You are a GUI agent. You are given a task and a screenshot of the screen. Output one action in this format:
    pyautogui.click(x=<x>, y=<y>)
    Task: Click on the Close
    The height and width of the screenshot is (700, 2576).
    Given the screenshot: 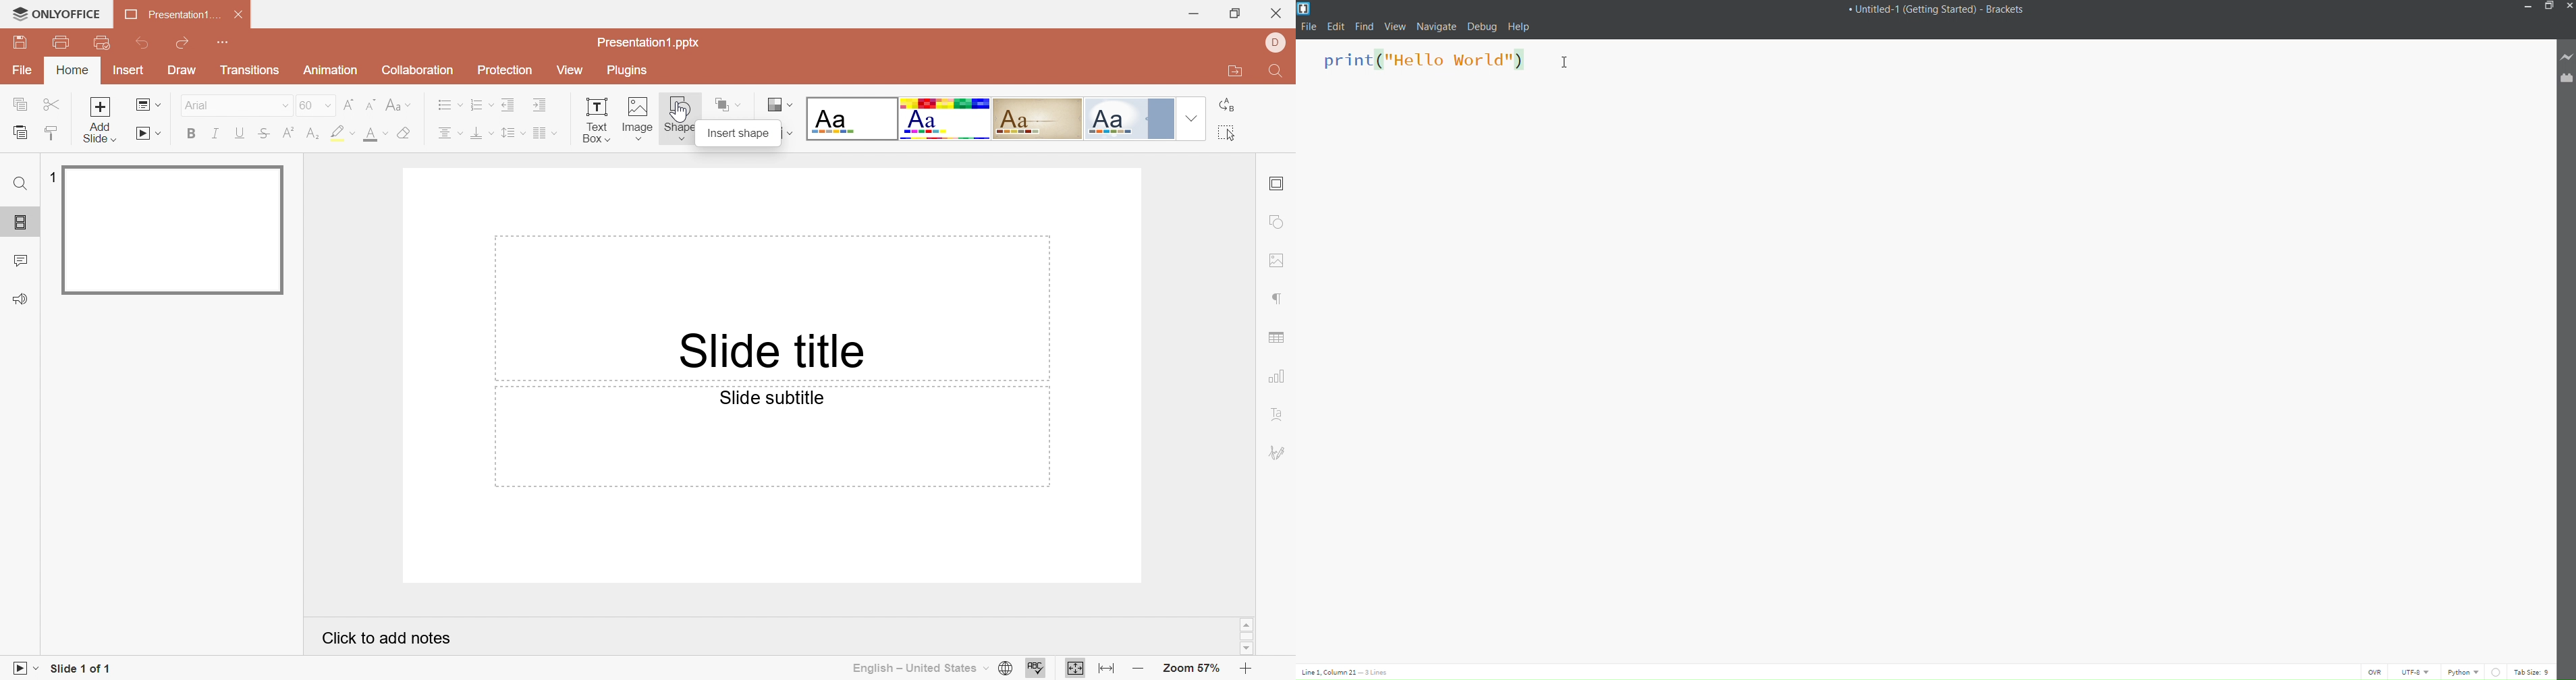 What is the action you would take?
    pyautogui.click(x=1276, y=14)
    